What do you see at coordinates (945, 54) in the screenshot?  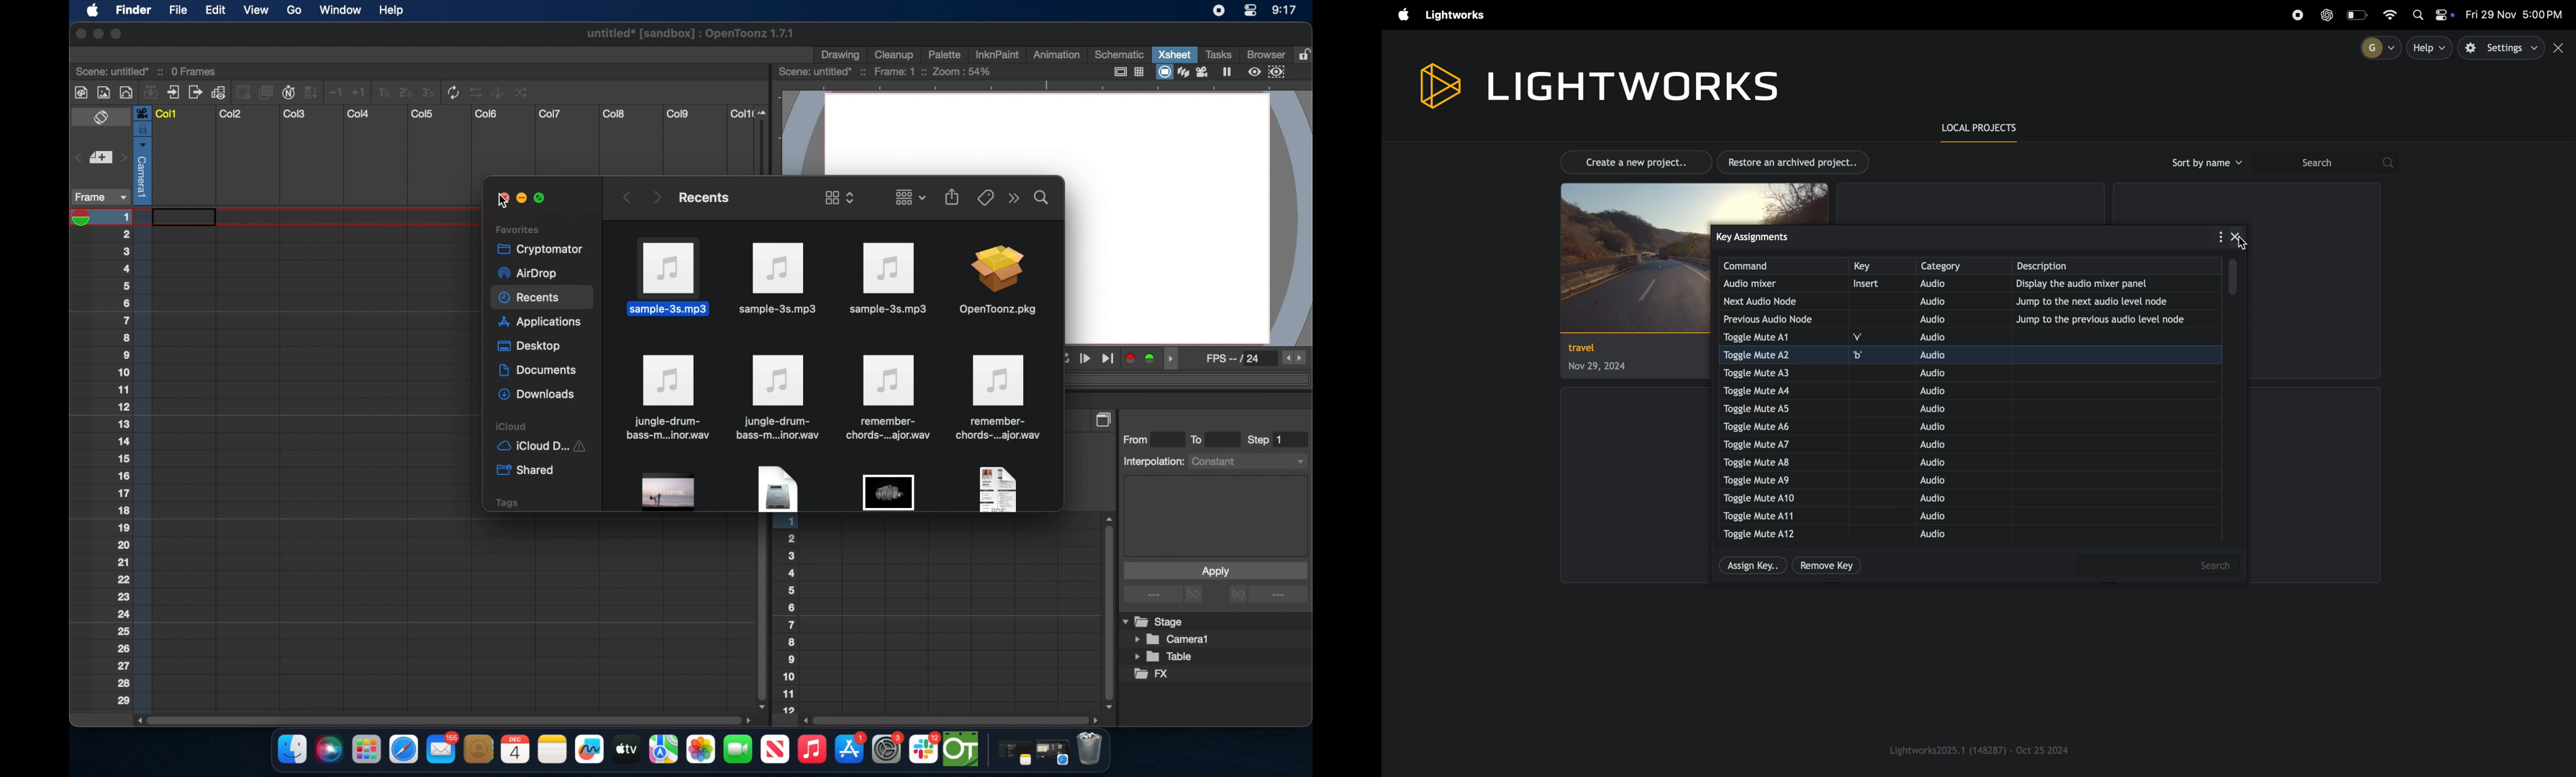 I see `palette` at bounding box center [945, 54].